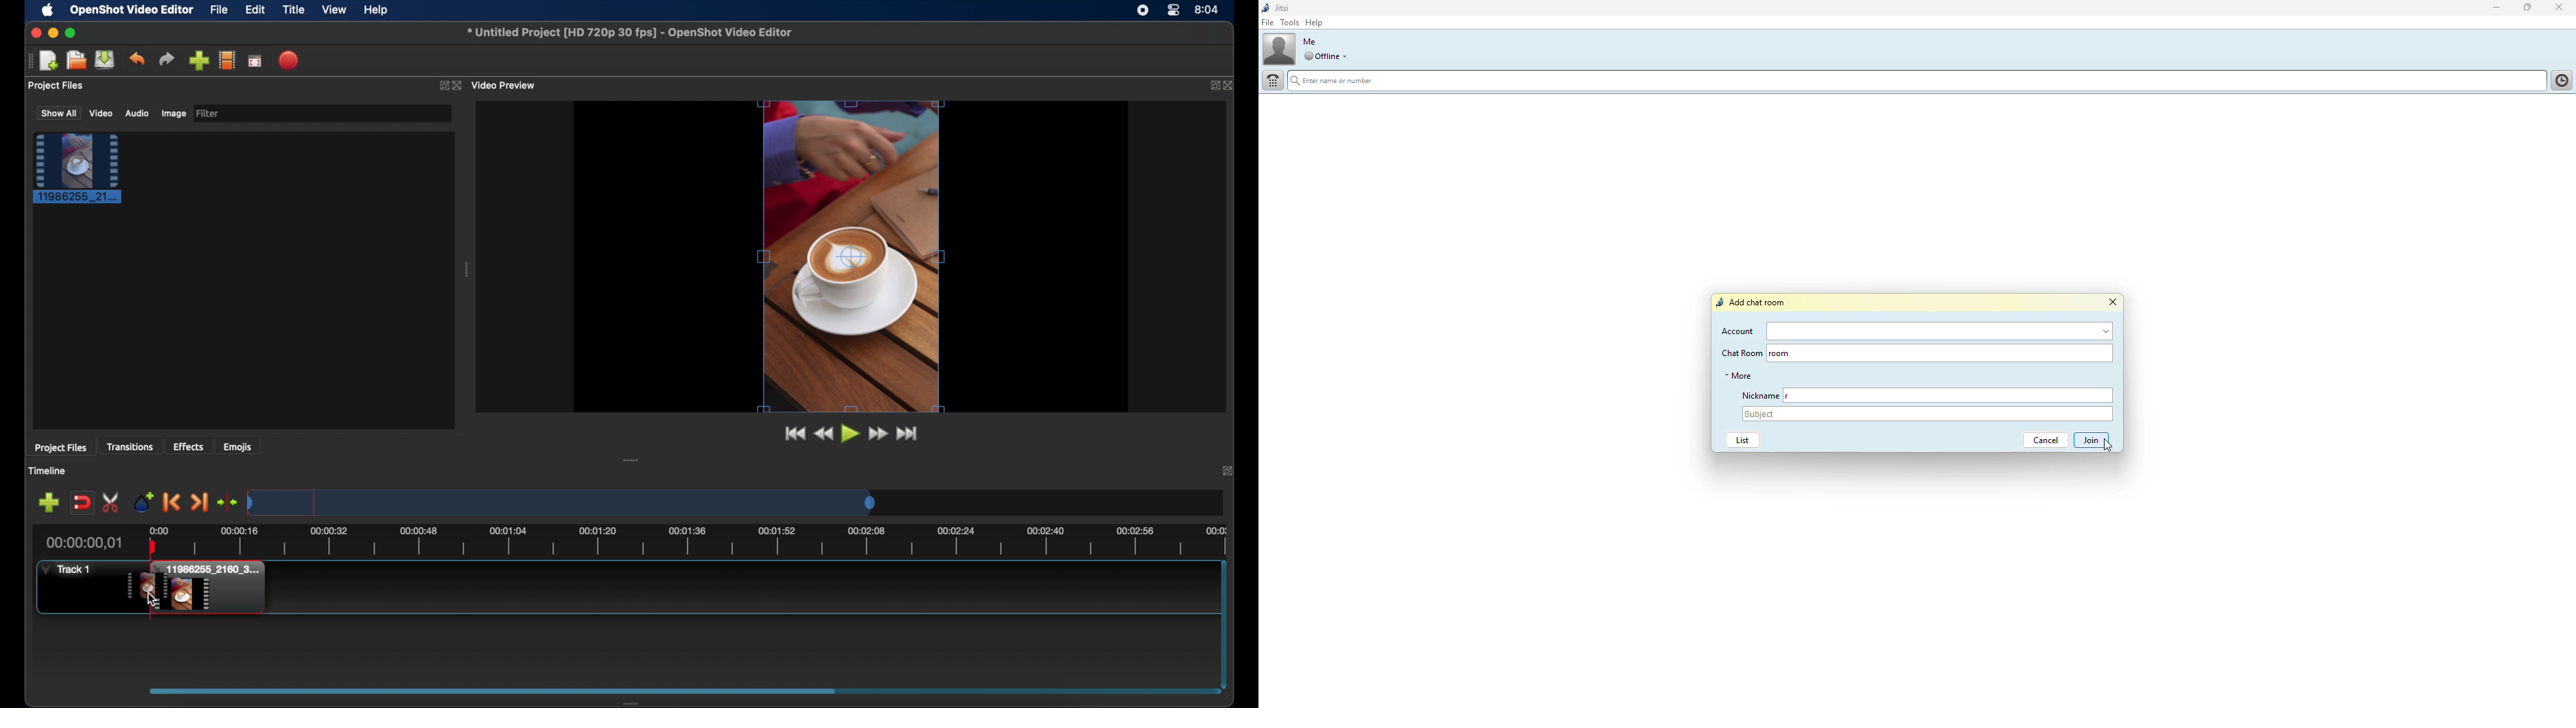  What do you see at coordinates (1792, 396) in the screenshot?
I see `r` at bounding box center [1792, 396].